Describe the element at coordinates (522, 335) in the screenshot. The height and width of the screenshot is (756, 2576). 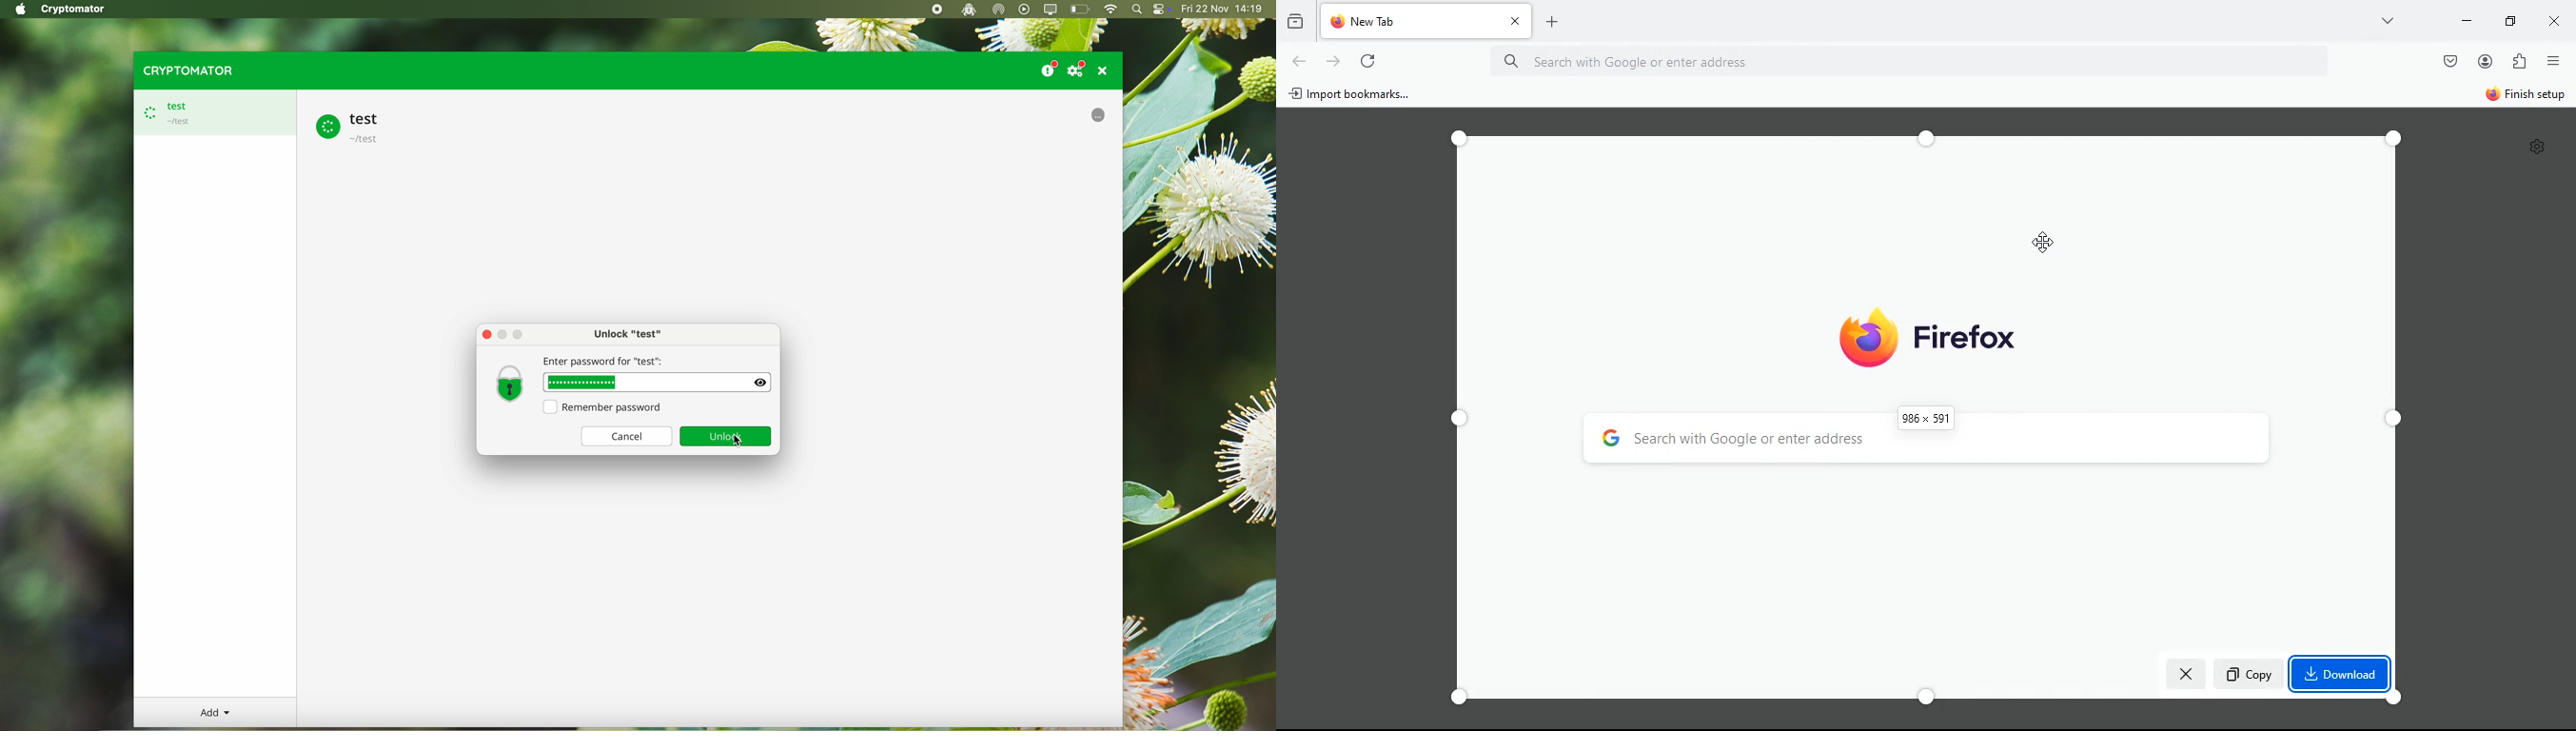
I see `Maximize` at that location.